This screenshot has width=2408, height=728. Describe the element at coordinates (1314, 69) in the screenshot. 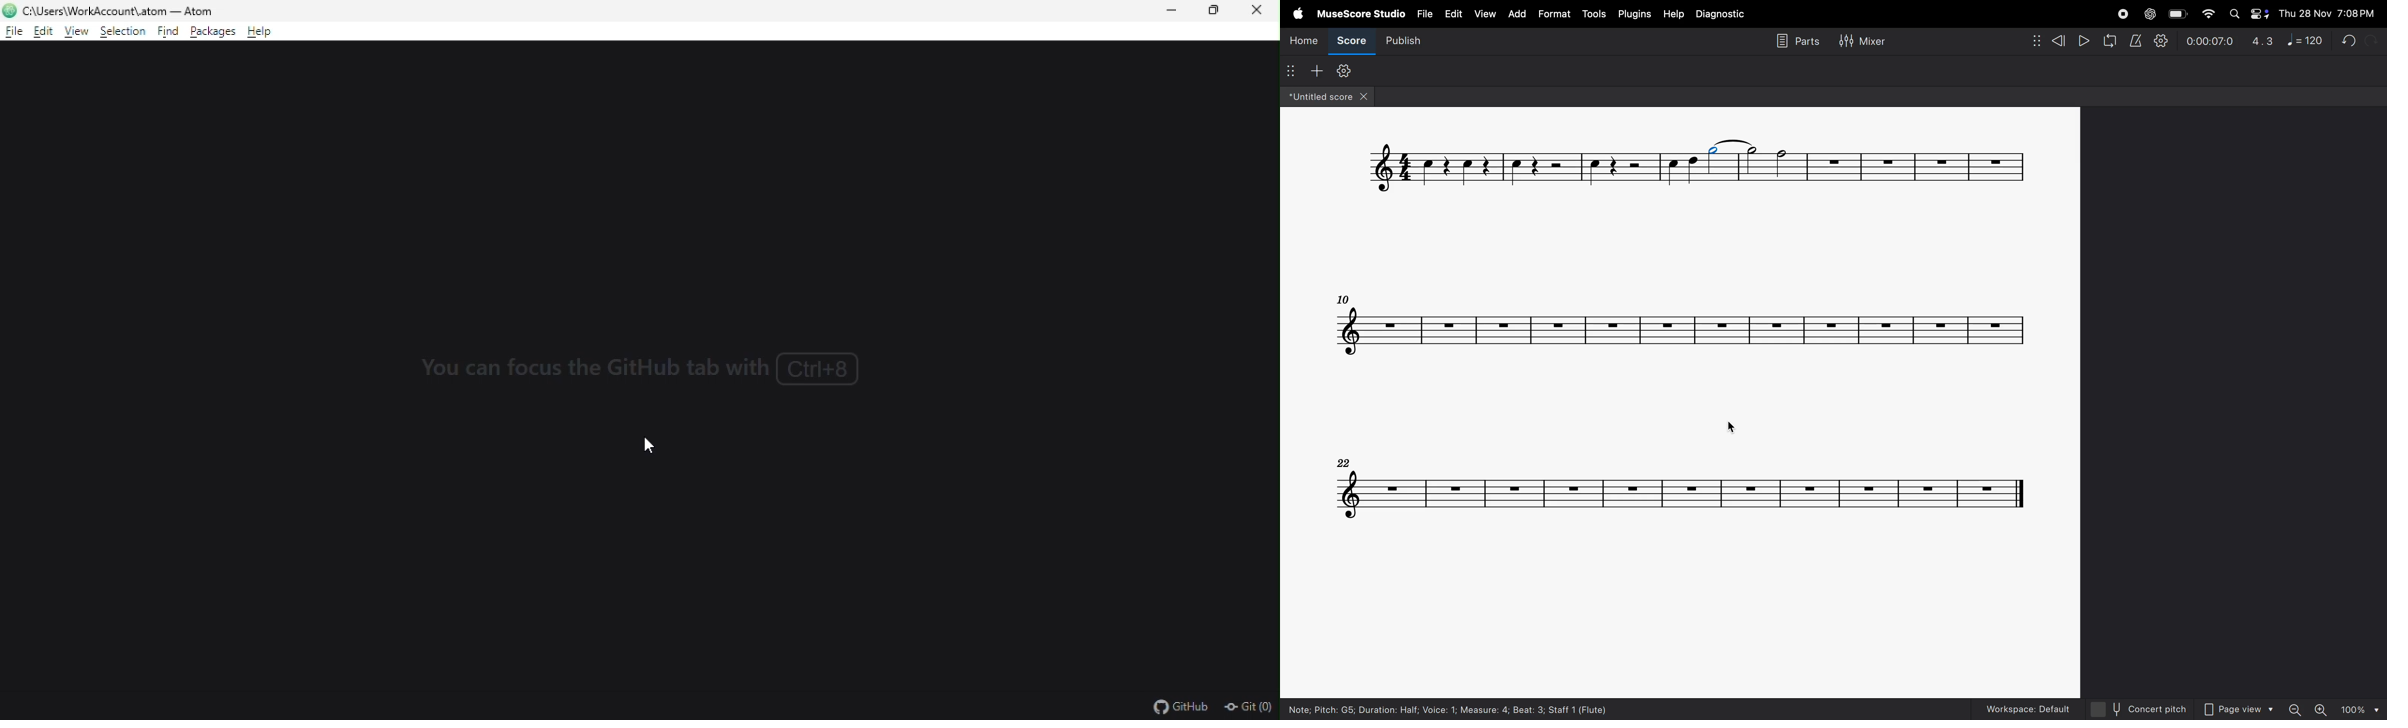

I see `add` at that location.